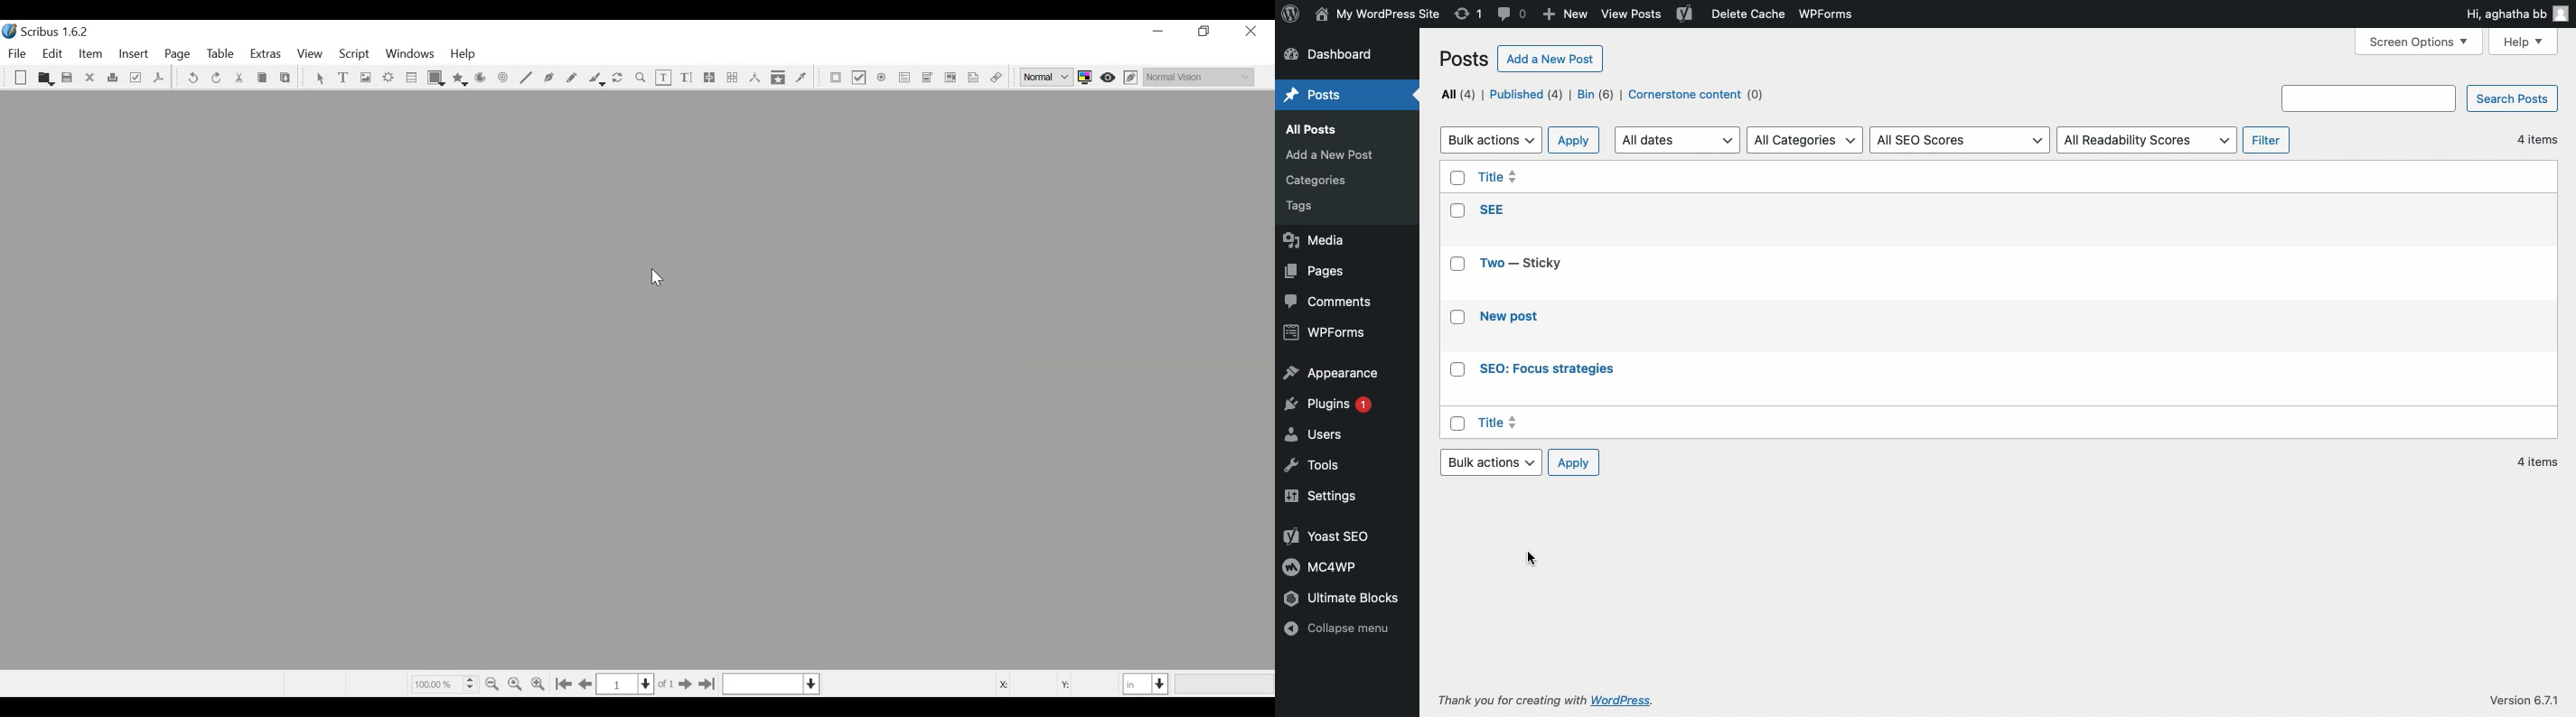  Describe the element at coordinates (437, 78) in the screenshot. I see `Shape` at that location.